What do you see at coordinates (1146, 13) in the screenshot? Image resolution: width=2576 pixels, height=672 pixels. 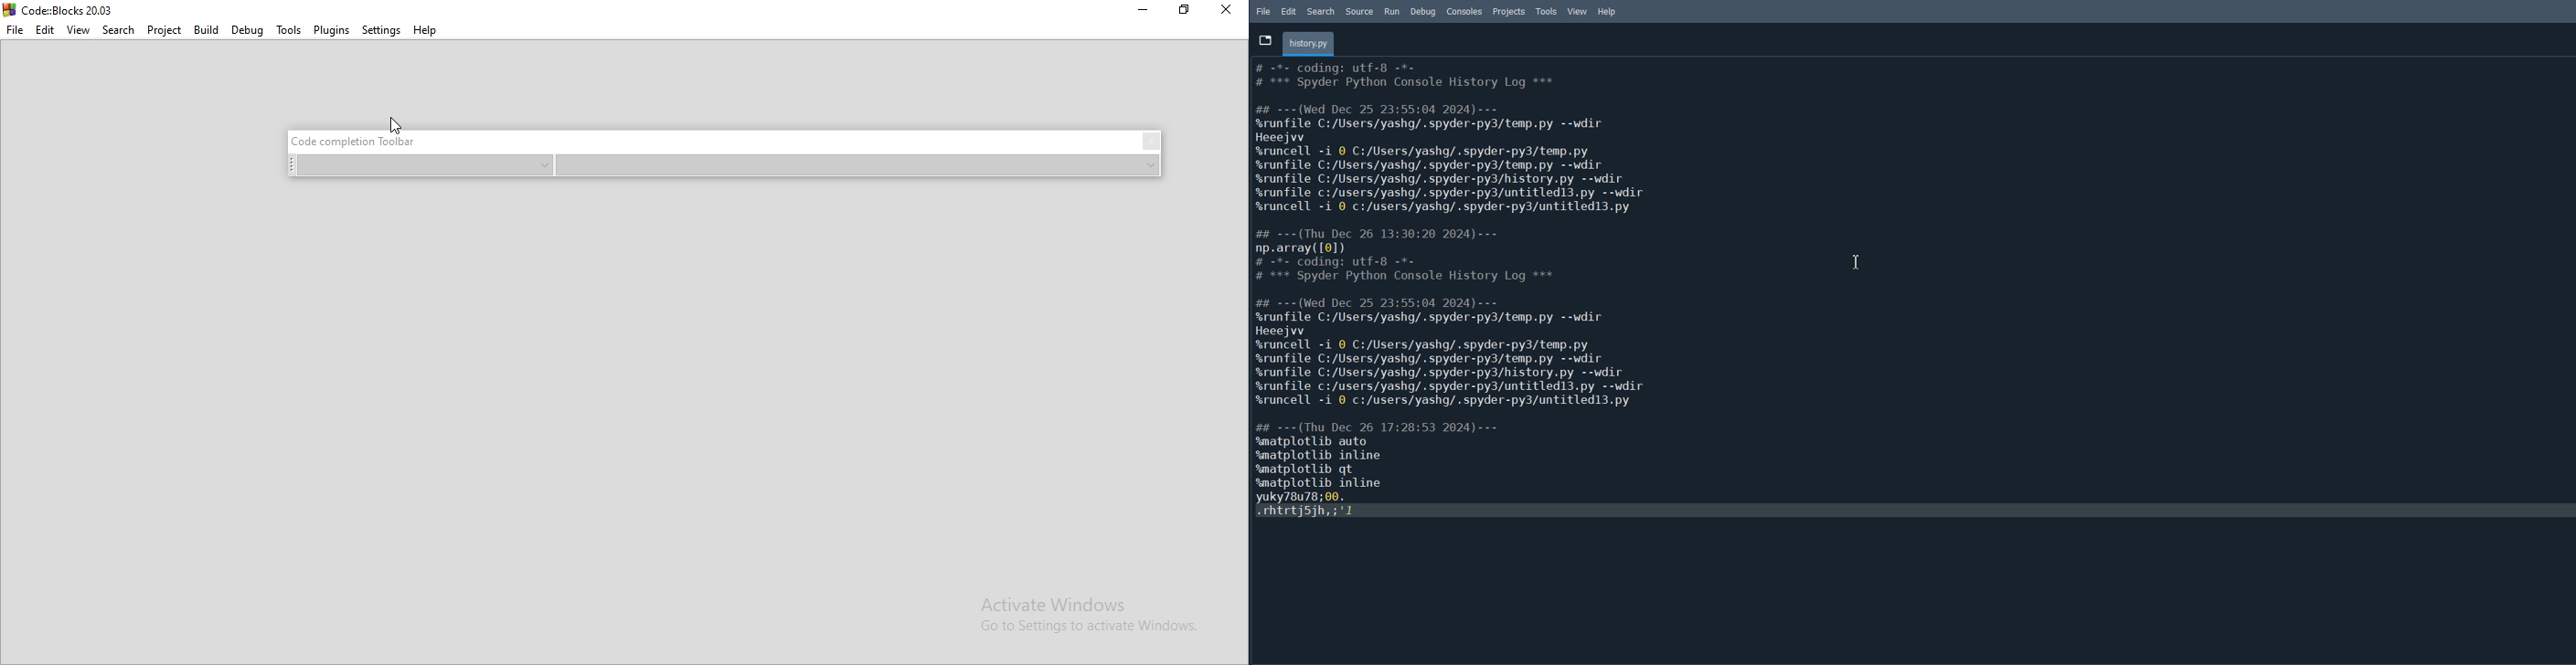 I see `Minimise` at bounding box center [1146, 13].